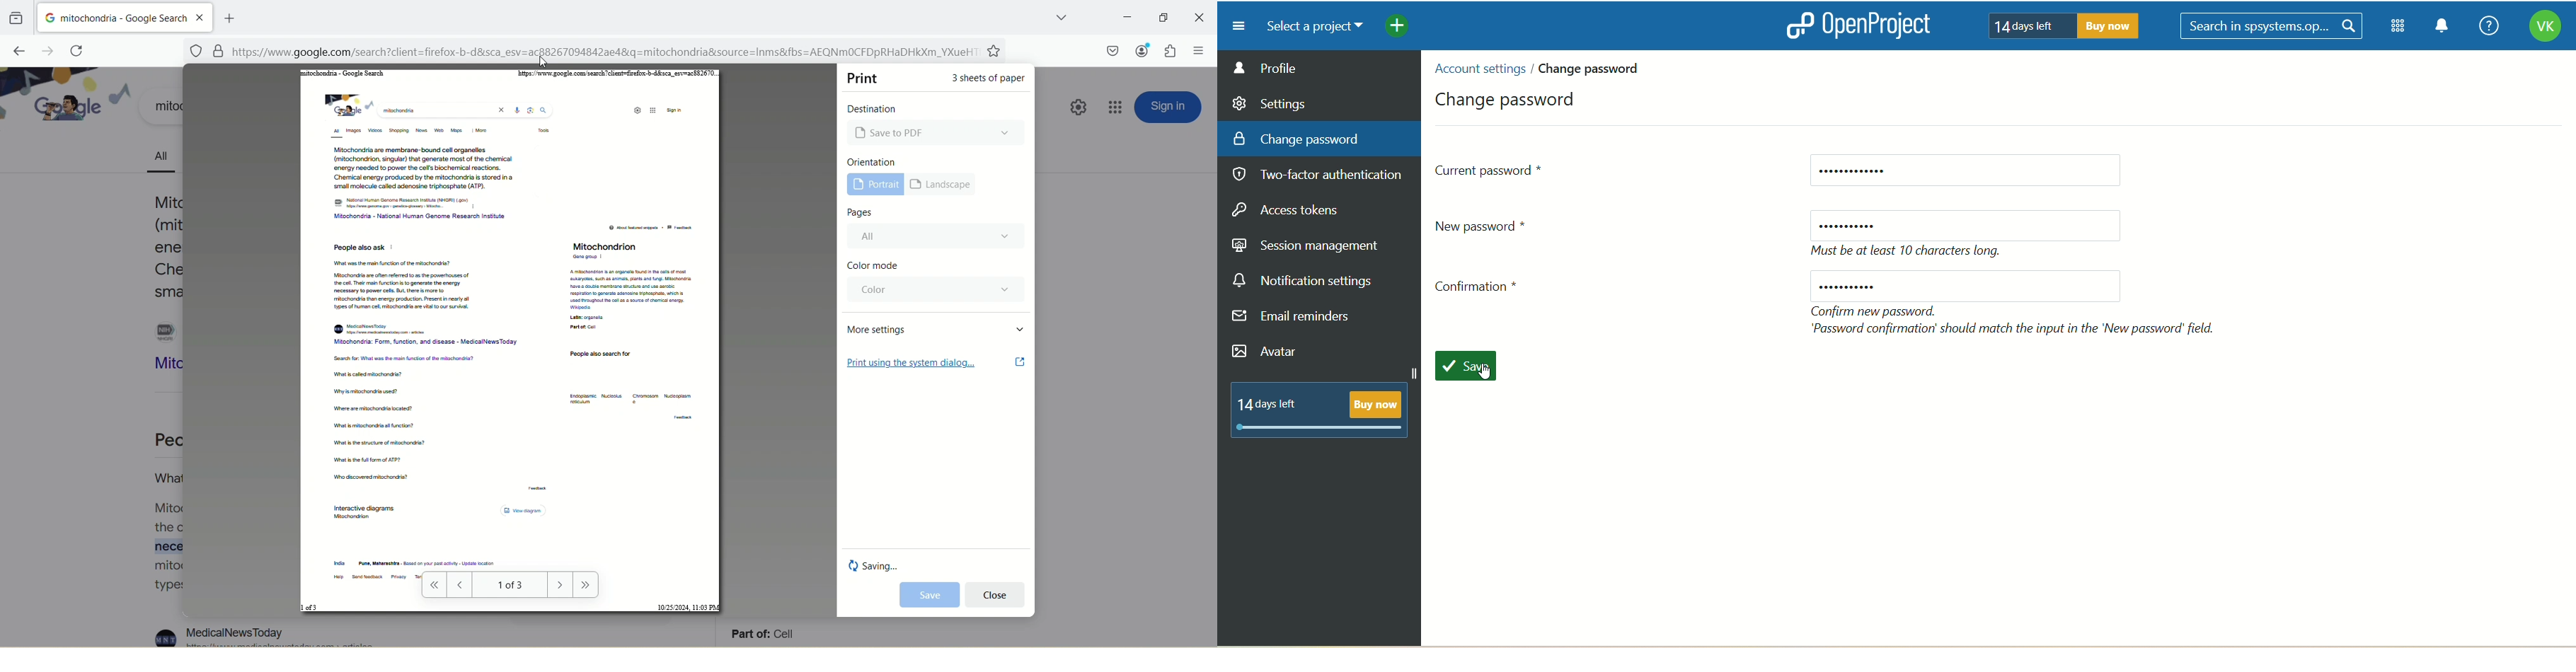 This screenshot has height=672, width=2576. I want to click on cursor, so click(545, 61).